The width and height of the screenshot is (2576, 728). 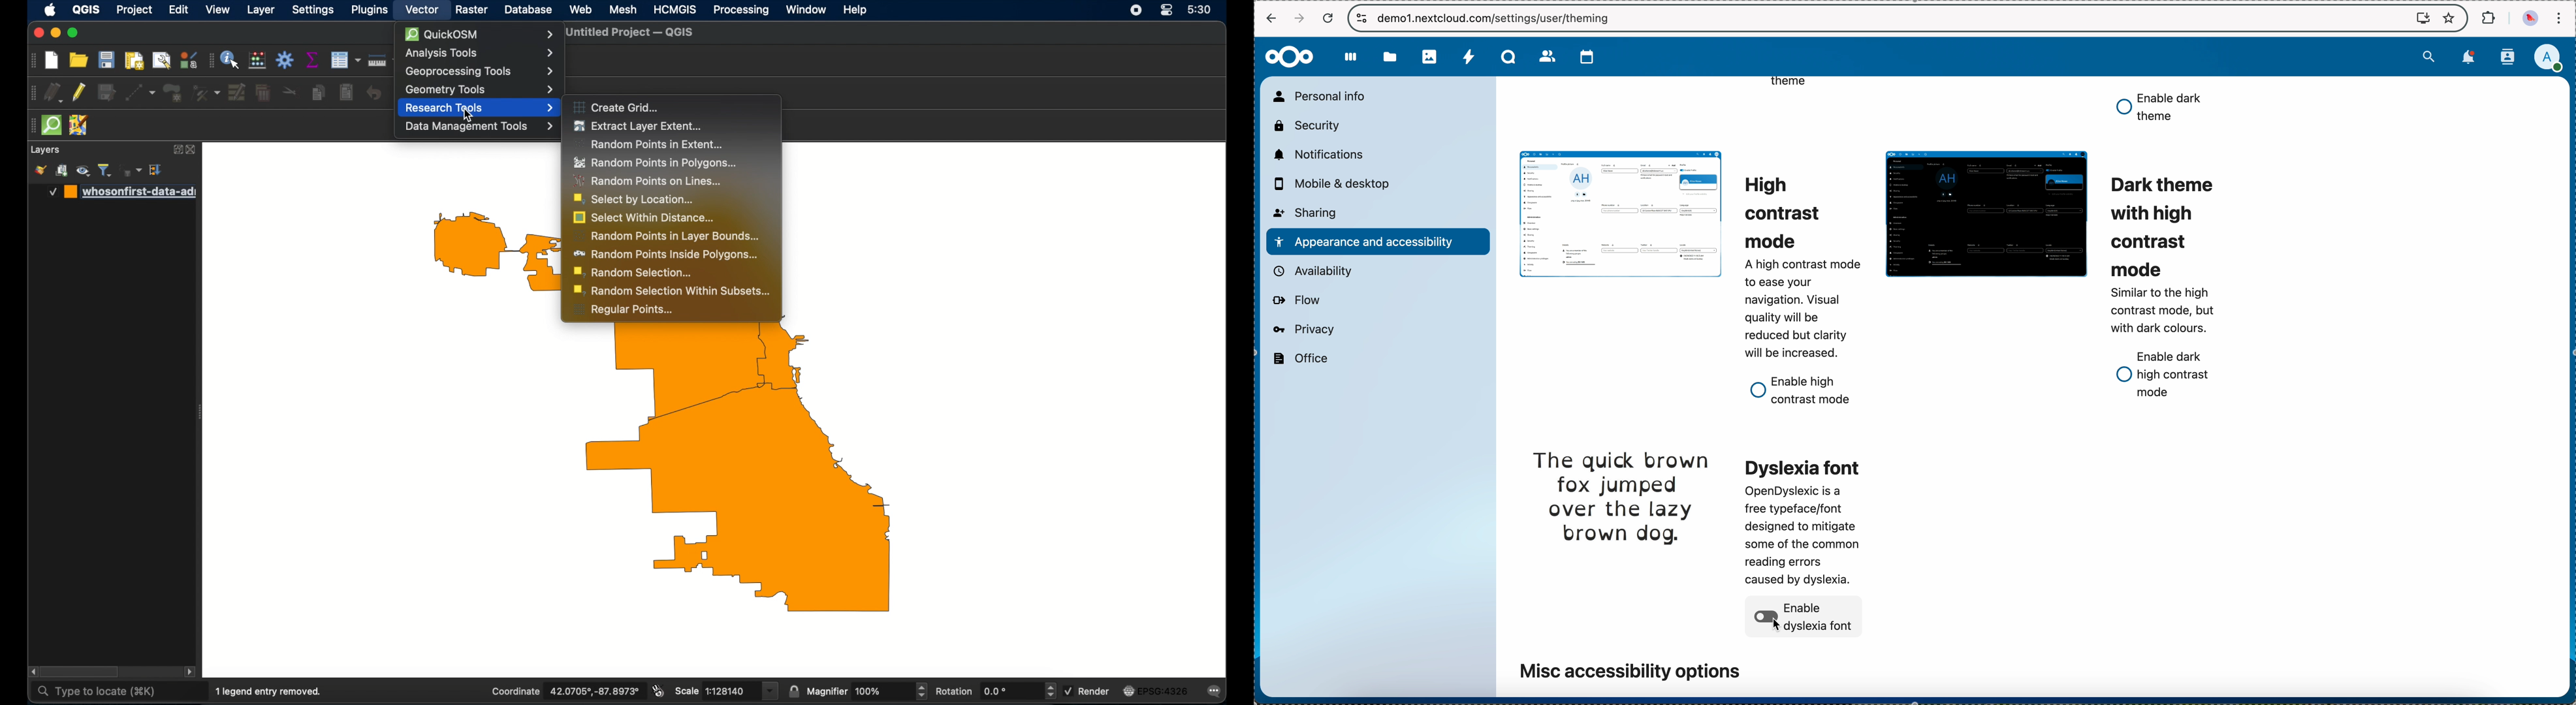 I want to click on appearance and accessibility, so click(x=1377, y=241).